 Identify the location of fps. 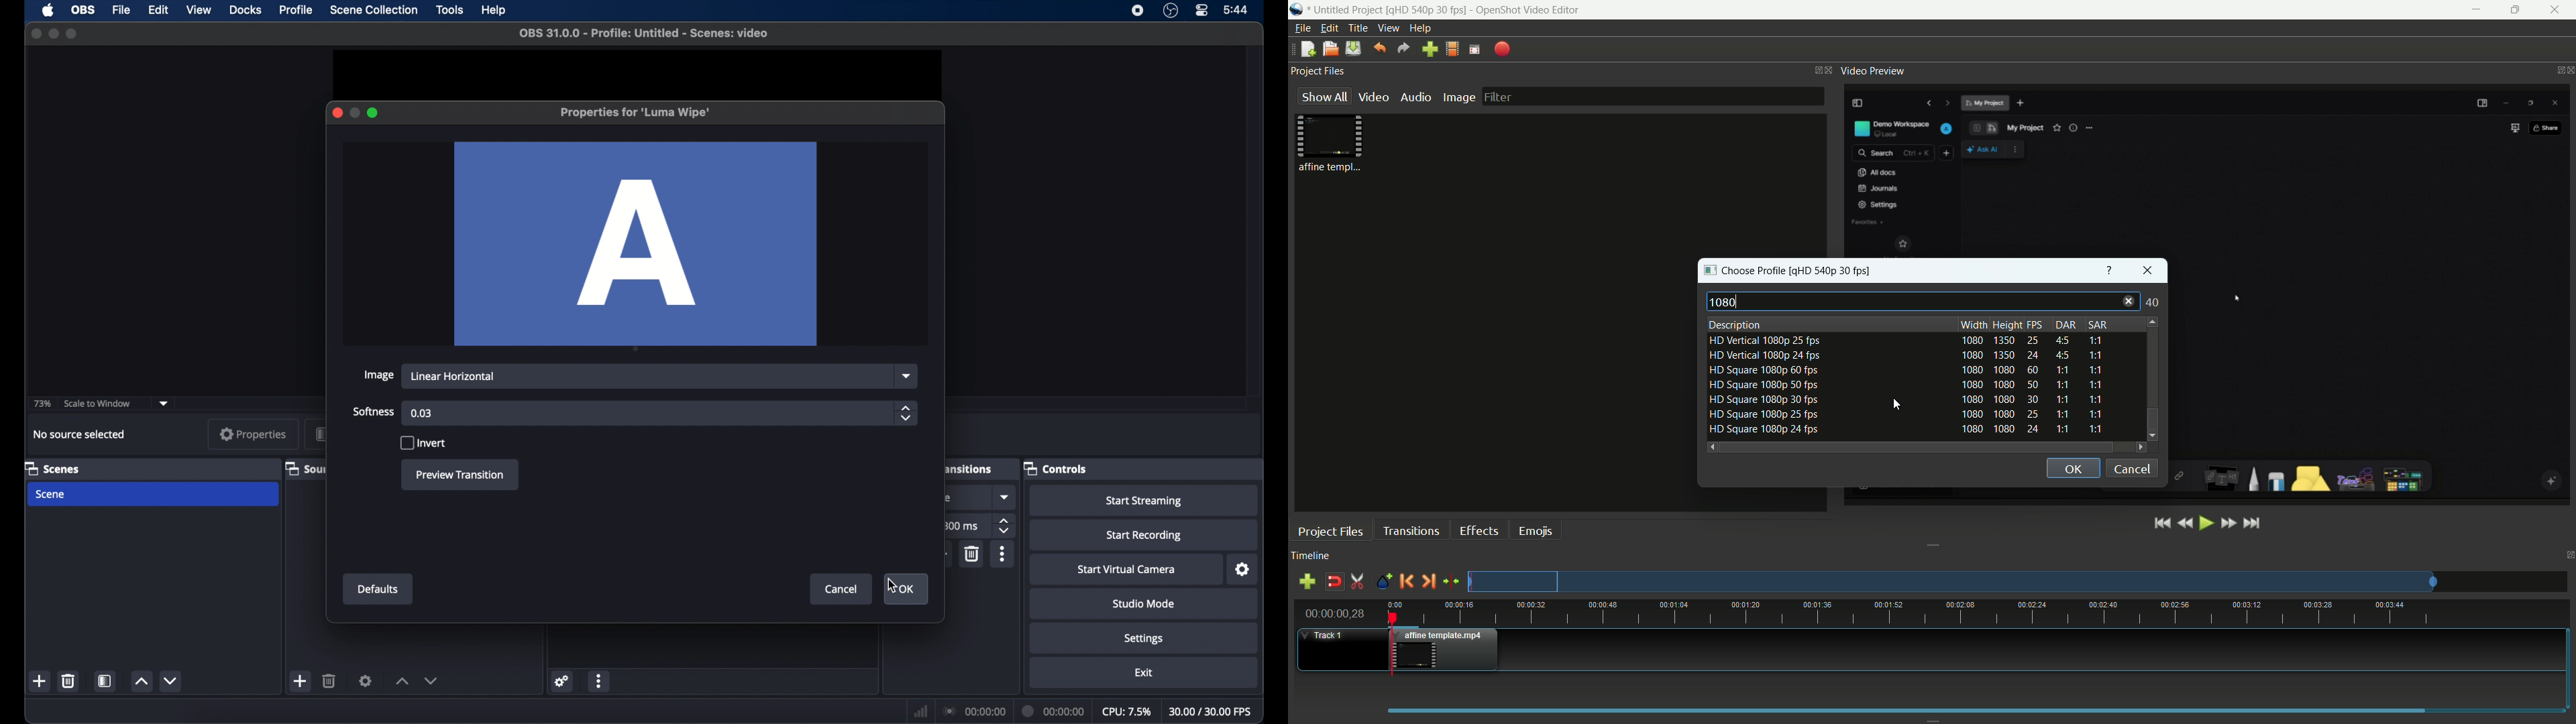
(2039, 325).